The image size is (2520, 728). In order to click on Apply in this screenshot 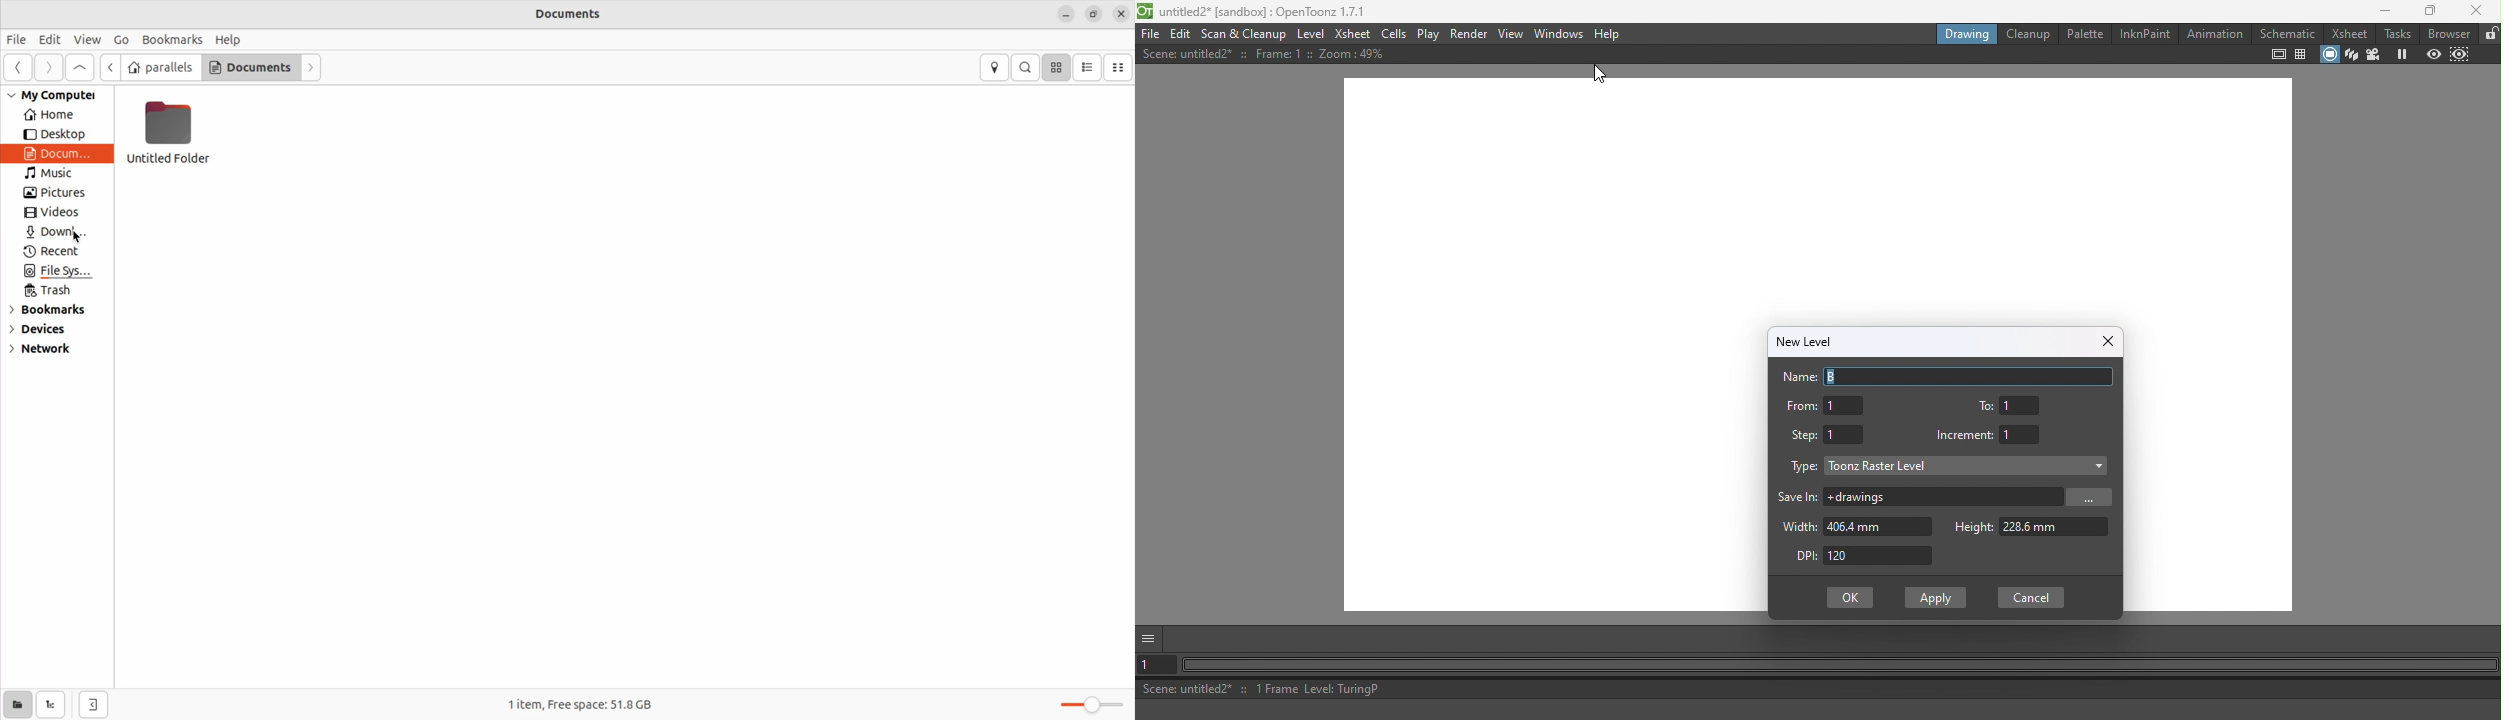, I will do `click(1937, 600)`.